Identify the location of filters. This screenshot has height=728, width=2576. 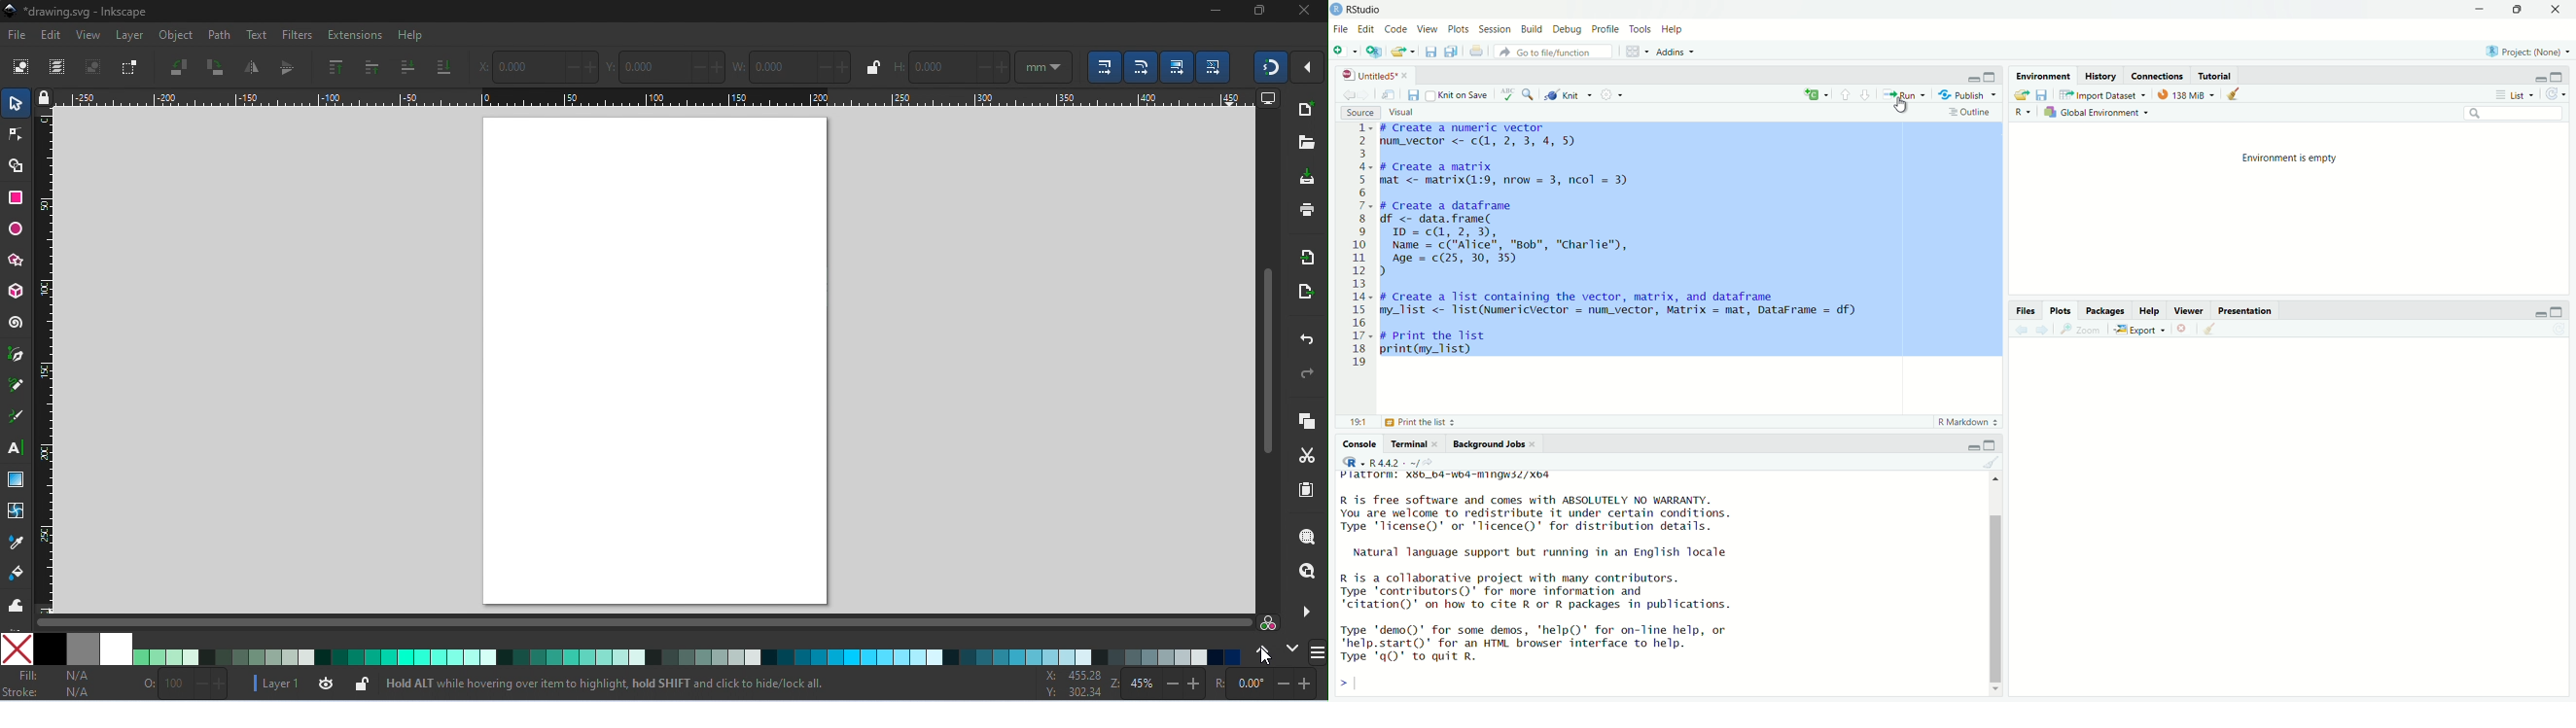
(295, 35).